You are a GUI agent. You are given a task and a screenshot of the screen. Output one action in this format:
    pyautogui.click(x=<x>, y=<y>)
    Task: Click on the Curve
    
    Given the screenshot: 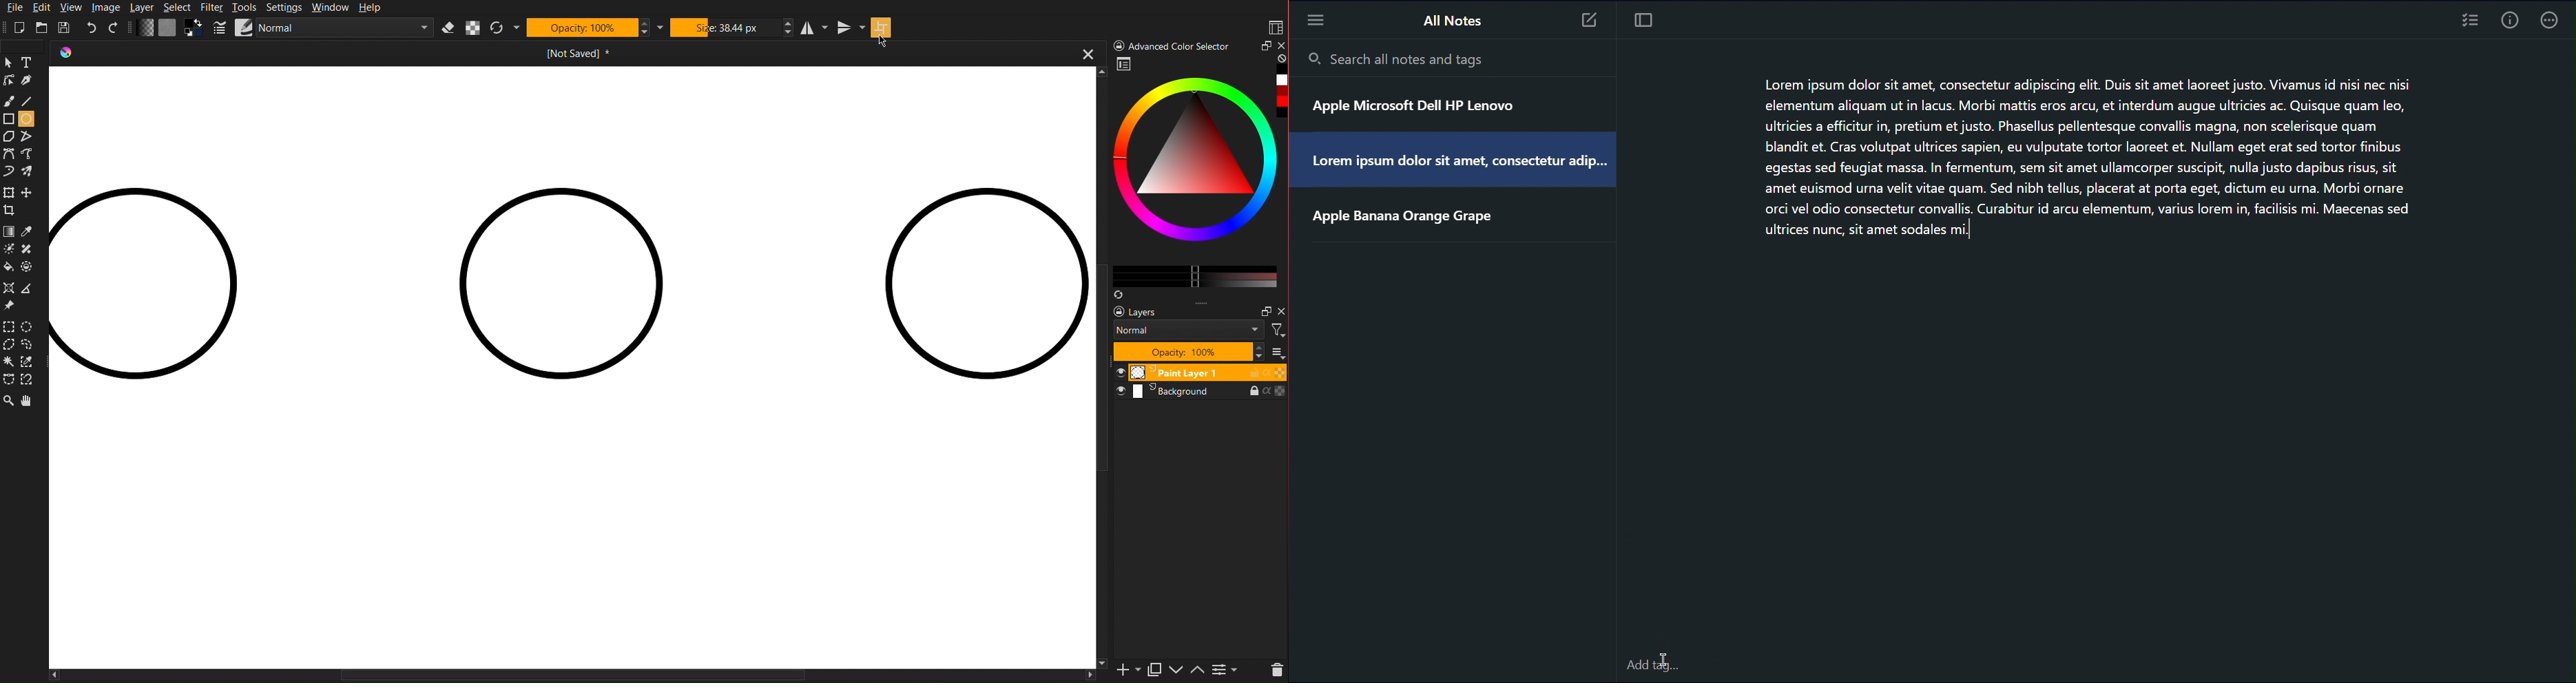 What is the action you would take?
    pyautogui.click(x=8, y=171)
    